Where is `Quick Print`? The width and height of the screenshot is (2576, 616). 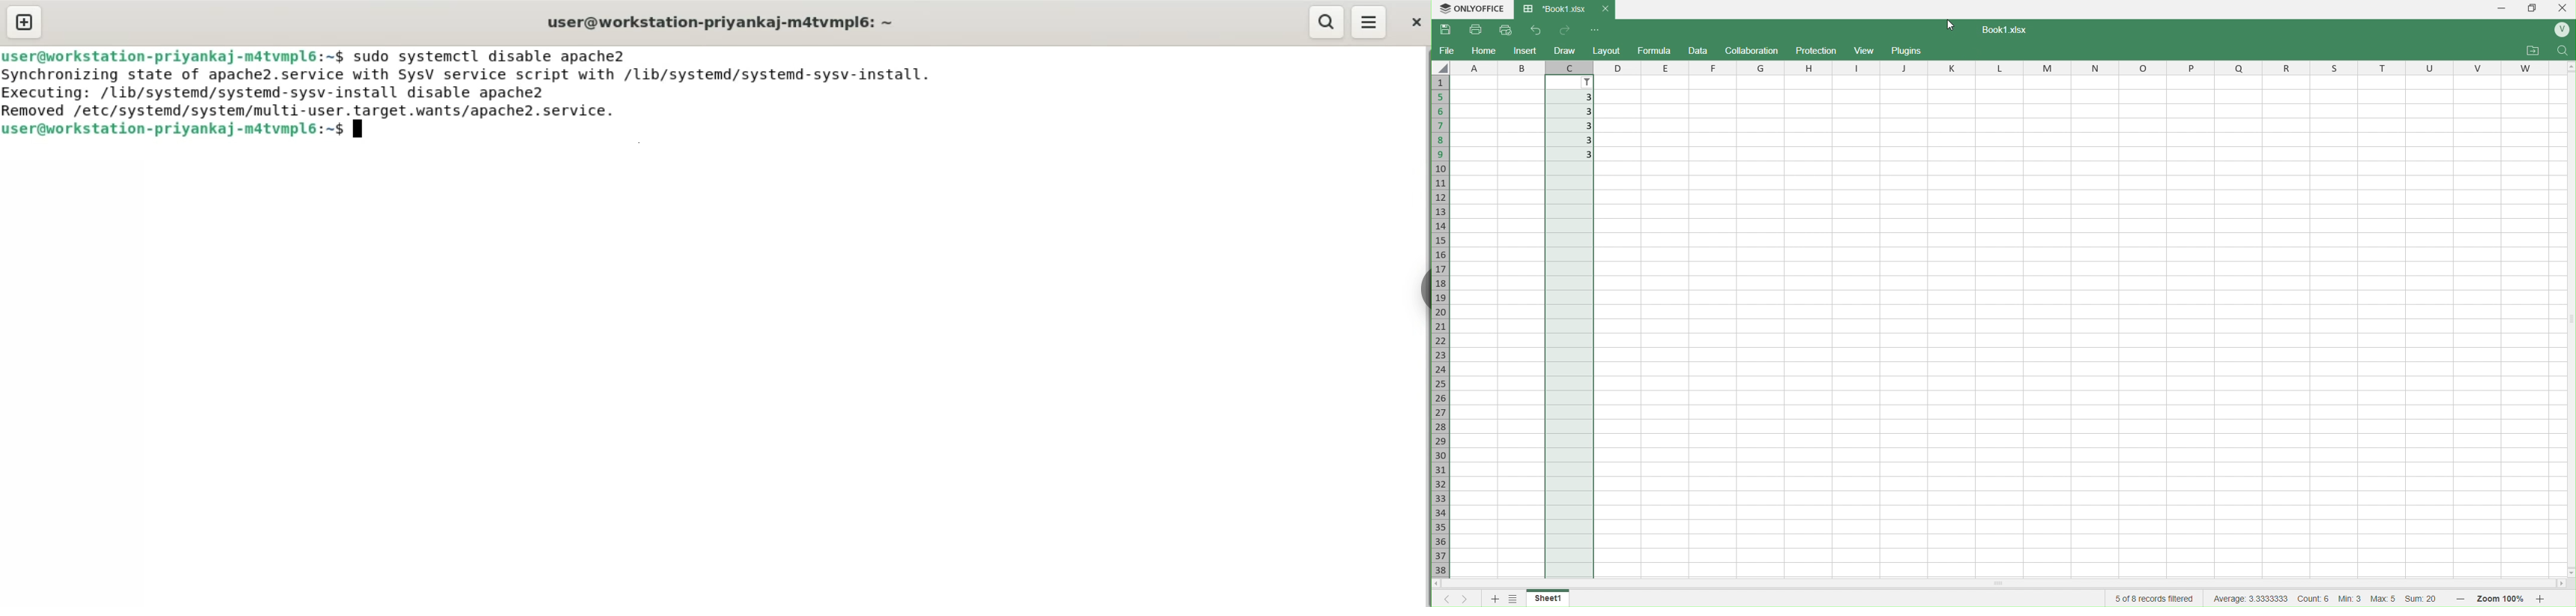 Quick Print is located at coordinates (1506, 29).